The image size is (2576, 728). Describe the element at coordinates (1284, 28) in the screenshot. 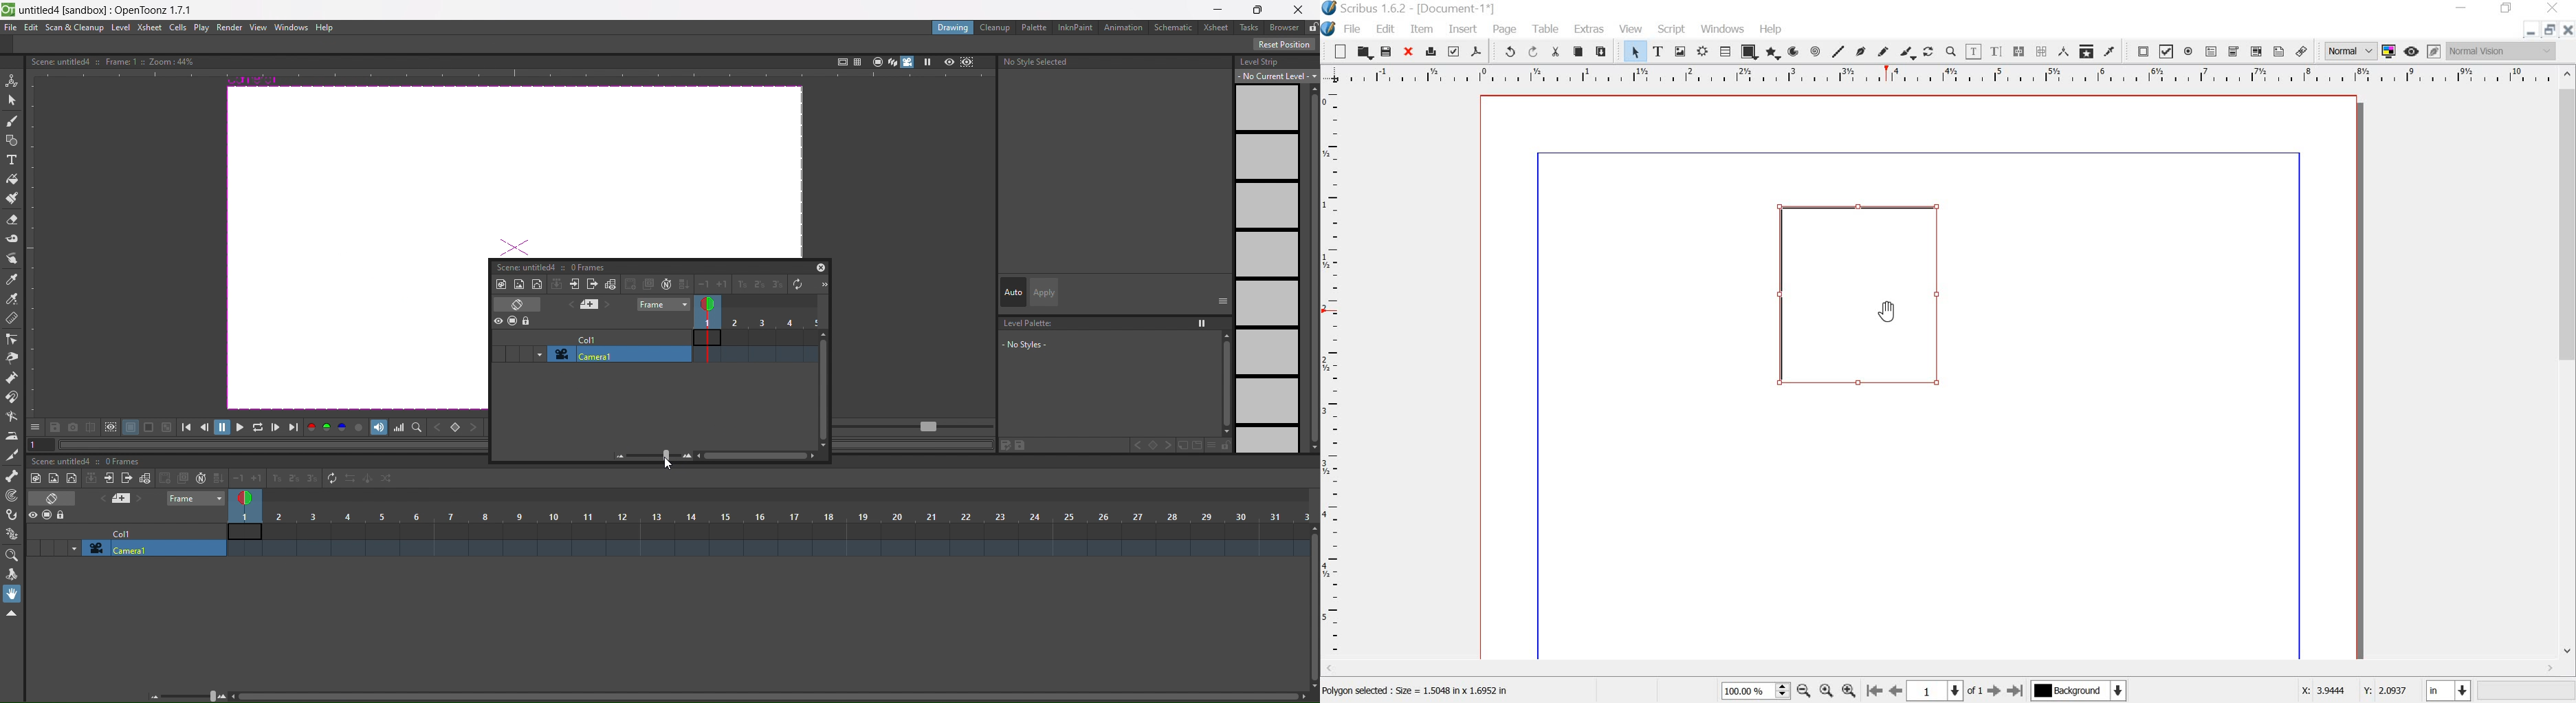

I see `browser` at that location.